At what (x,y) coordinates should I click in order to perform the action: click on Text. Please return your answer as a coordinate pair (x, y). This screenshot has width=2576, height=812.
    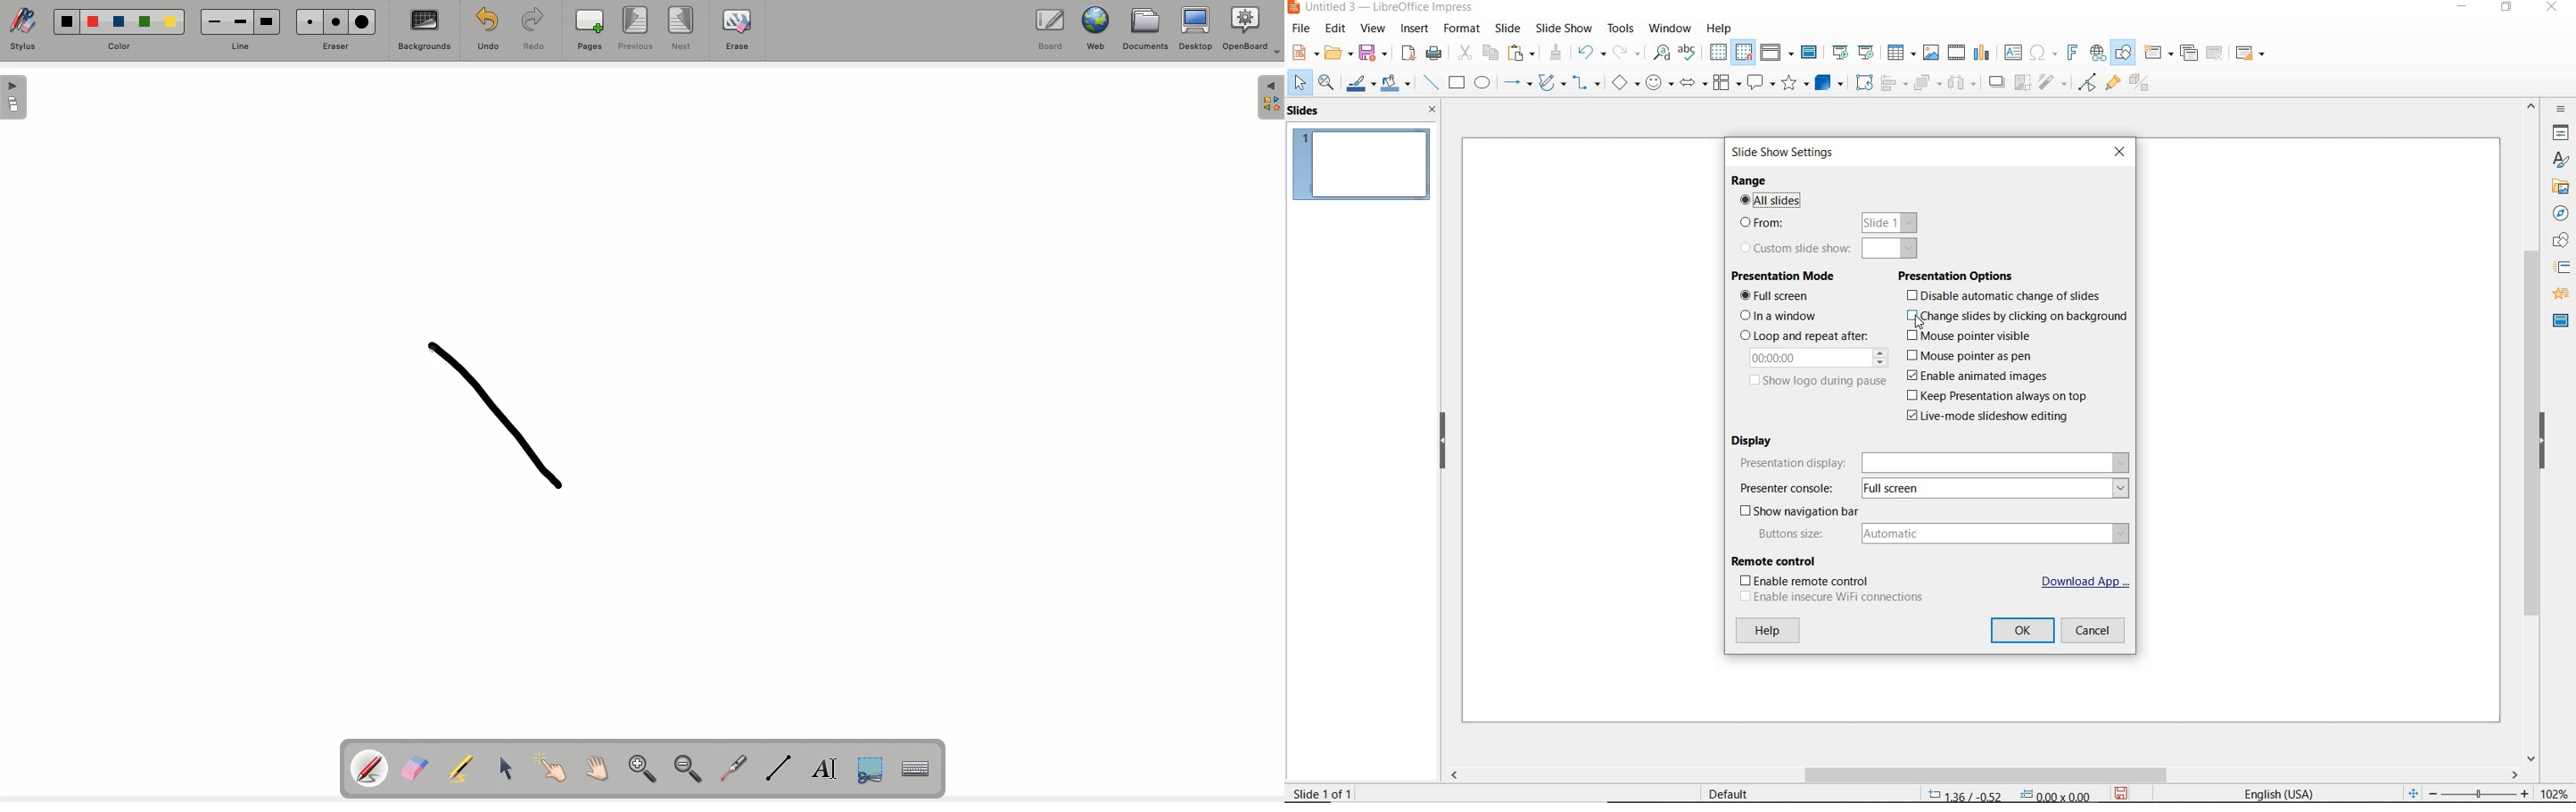
    Looking at the image, I should click on (826, 768).